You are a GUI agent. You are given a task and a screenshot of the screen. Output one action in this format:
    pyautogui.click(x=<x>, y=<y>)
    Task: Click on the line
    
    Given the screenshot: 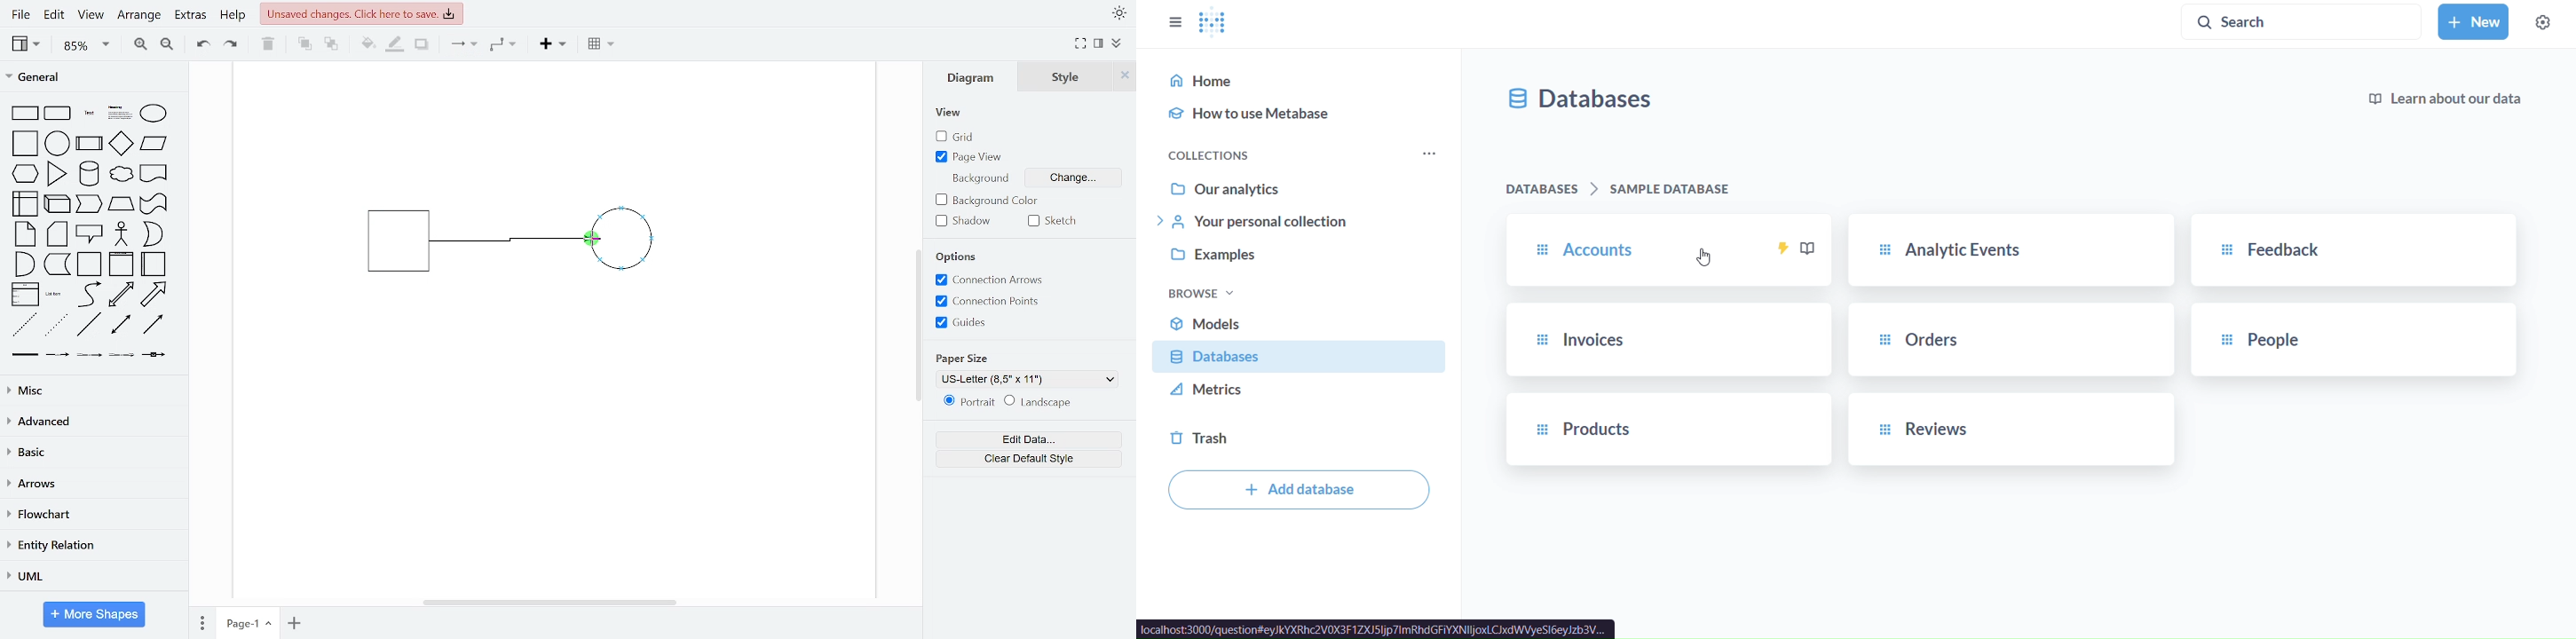 What is the action you would take?
    pyautogui.click(x=89, y=325)
    